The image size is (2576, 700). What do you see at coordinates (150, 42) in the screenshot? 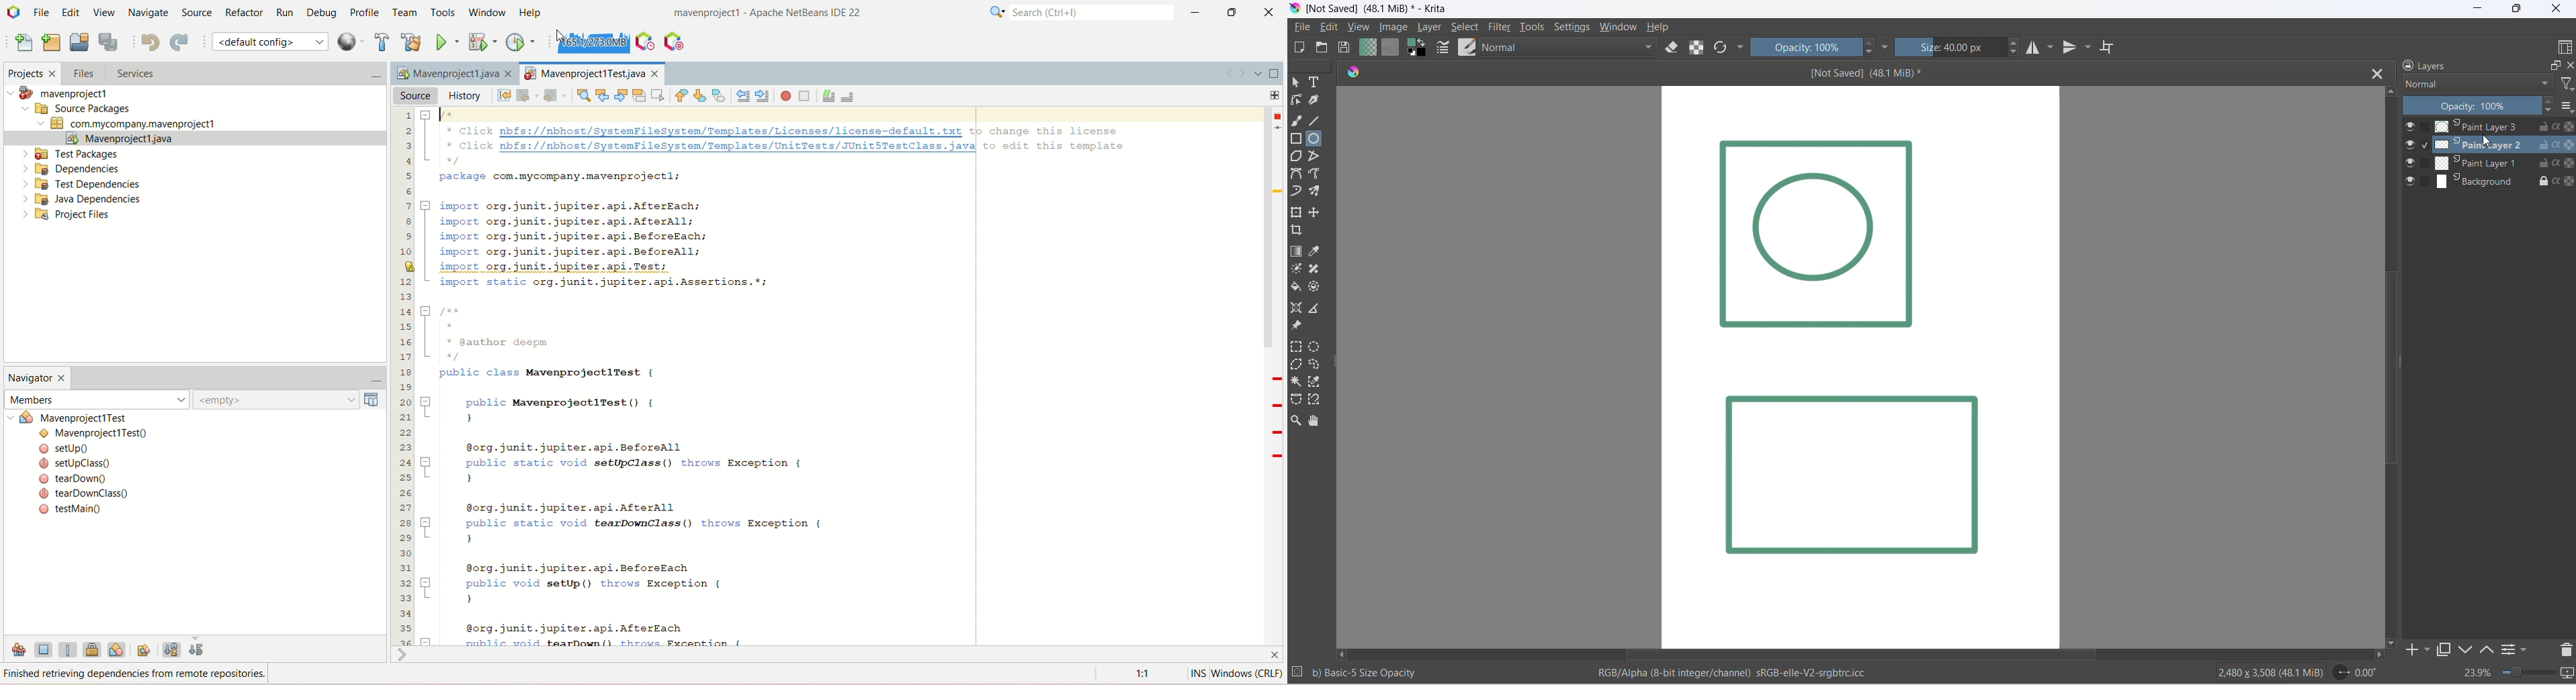
I see `undo` at bounding box center [150, 42].